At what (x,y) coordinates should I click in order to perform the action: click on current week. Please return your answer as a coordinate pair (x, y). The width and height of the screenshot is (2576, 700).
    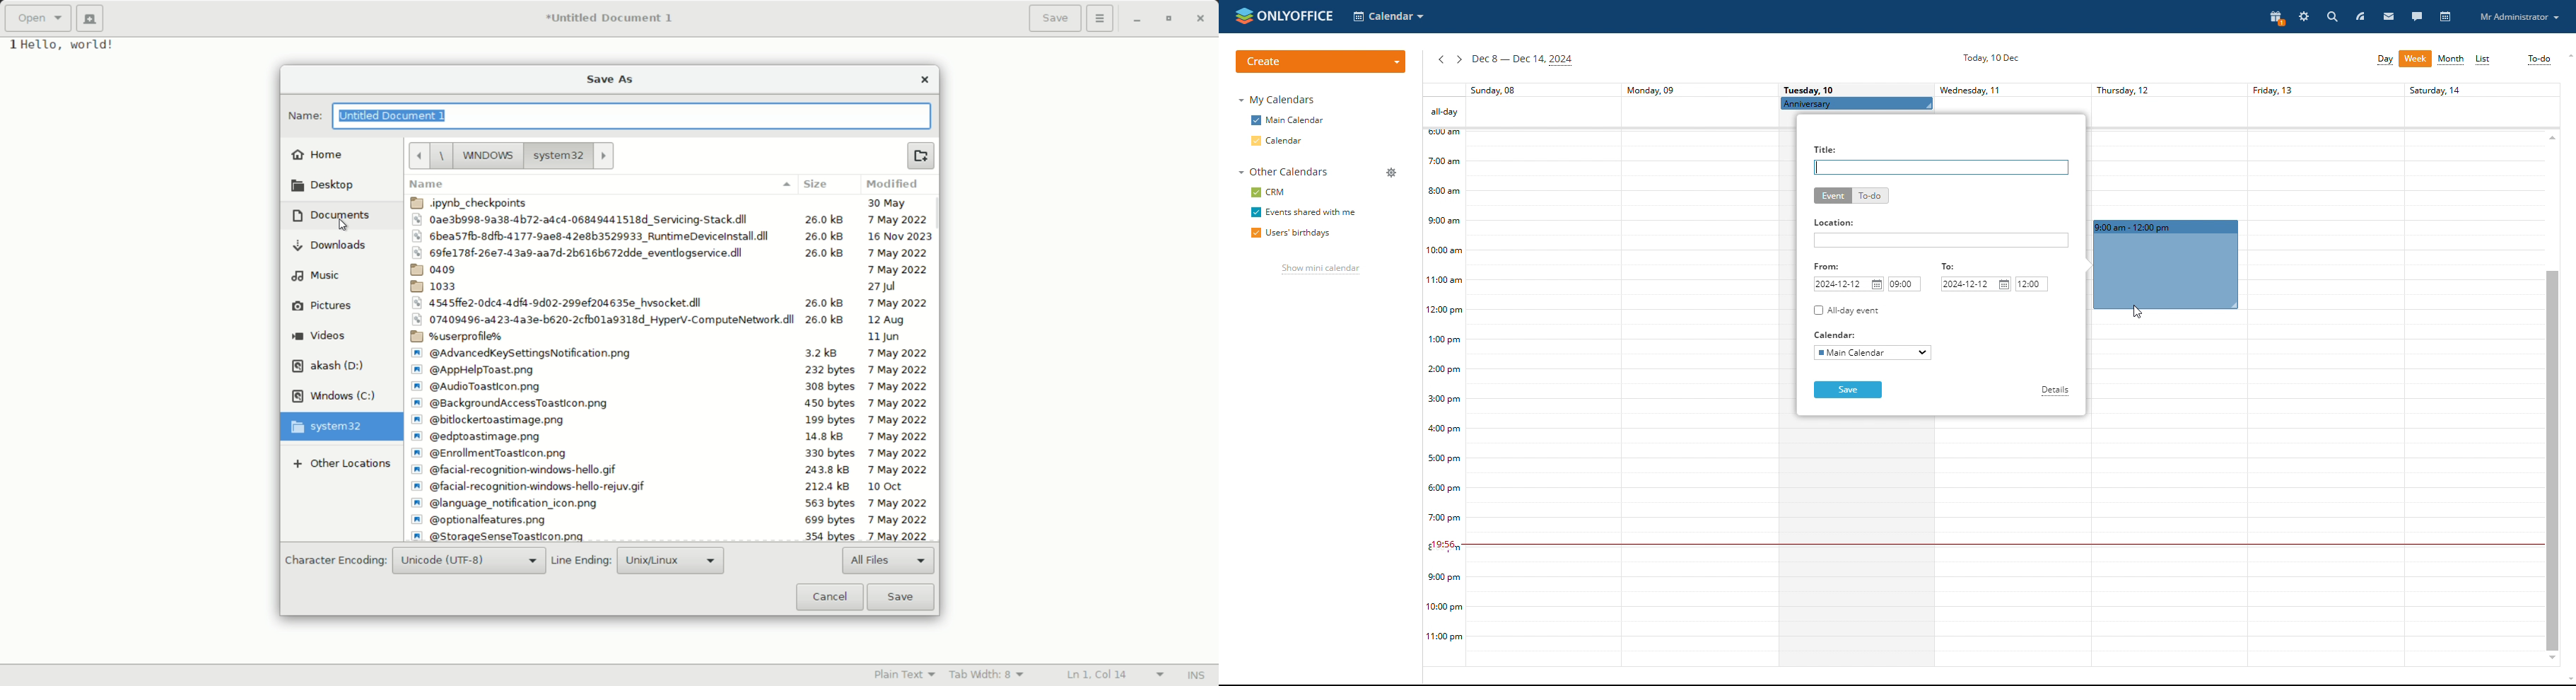
    Looking at the image, I should click on (1523, 61).